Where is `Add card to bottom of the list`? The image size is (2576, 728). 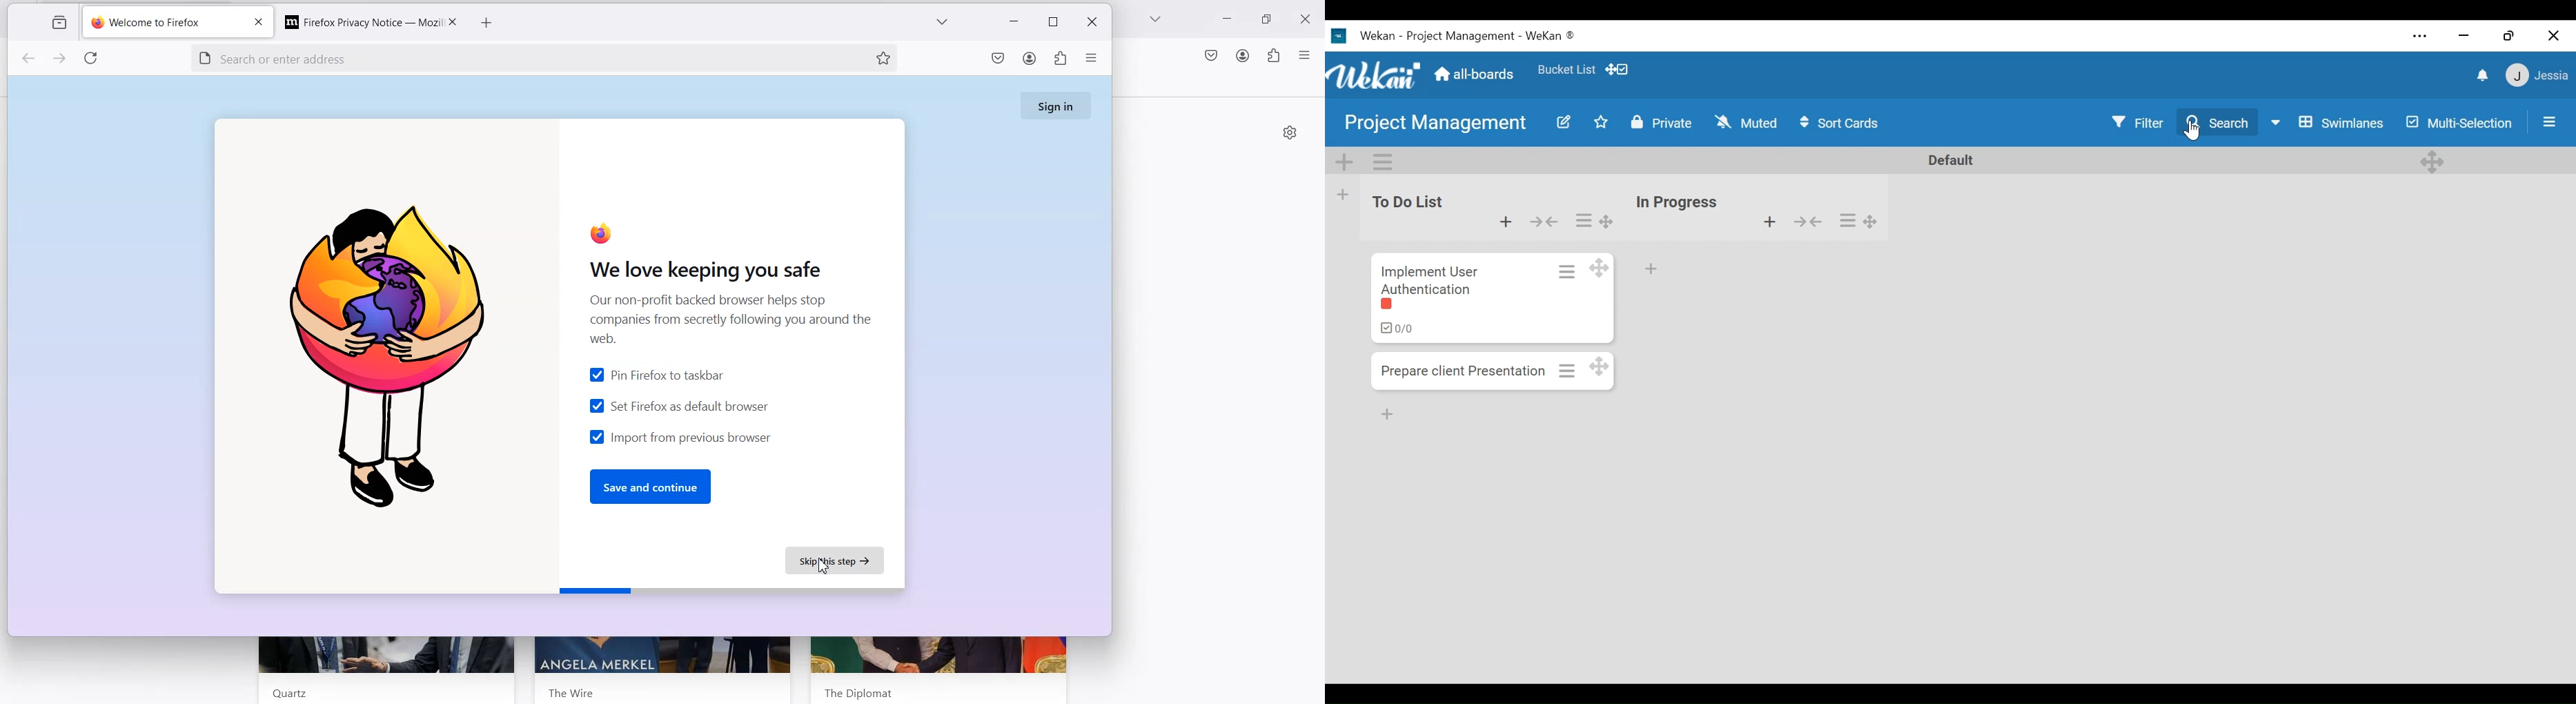 Add card to bottom of the list is located at coordinates (1652, 269).